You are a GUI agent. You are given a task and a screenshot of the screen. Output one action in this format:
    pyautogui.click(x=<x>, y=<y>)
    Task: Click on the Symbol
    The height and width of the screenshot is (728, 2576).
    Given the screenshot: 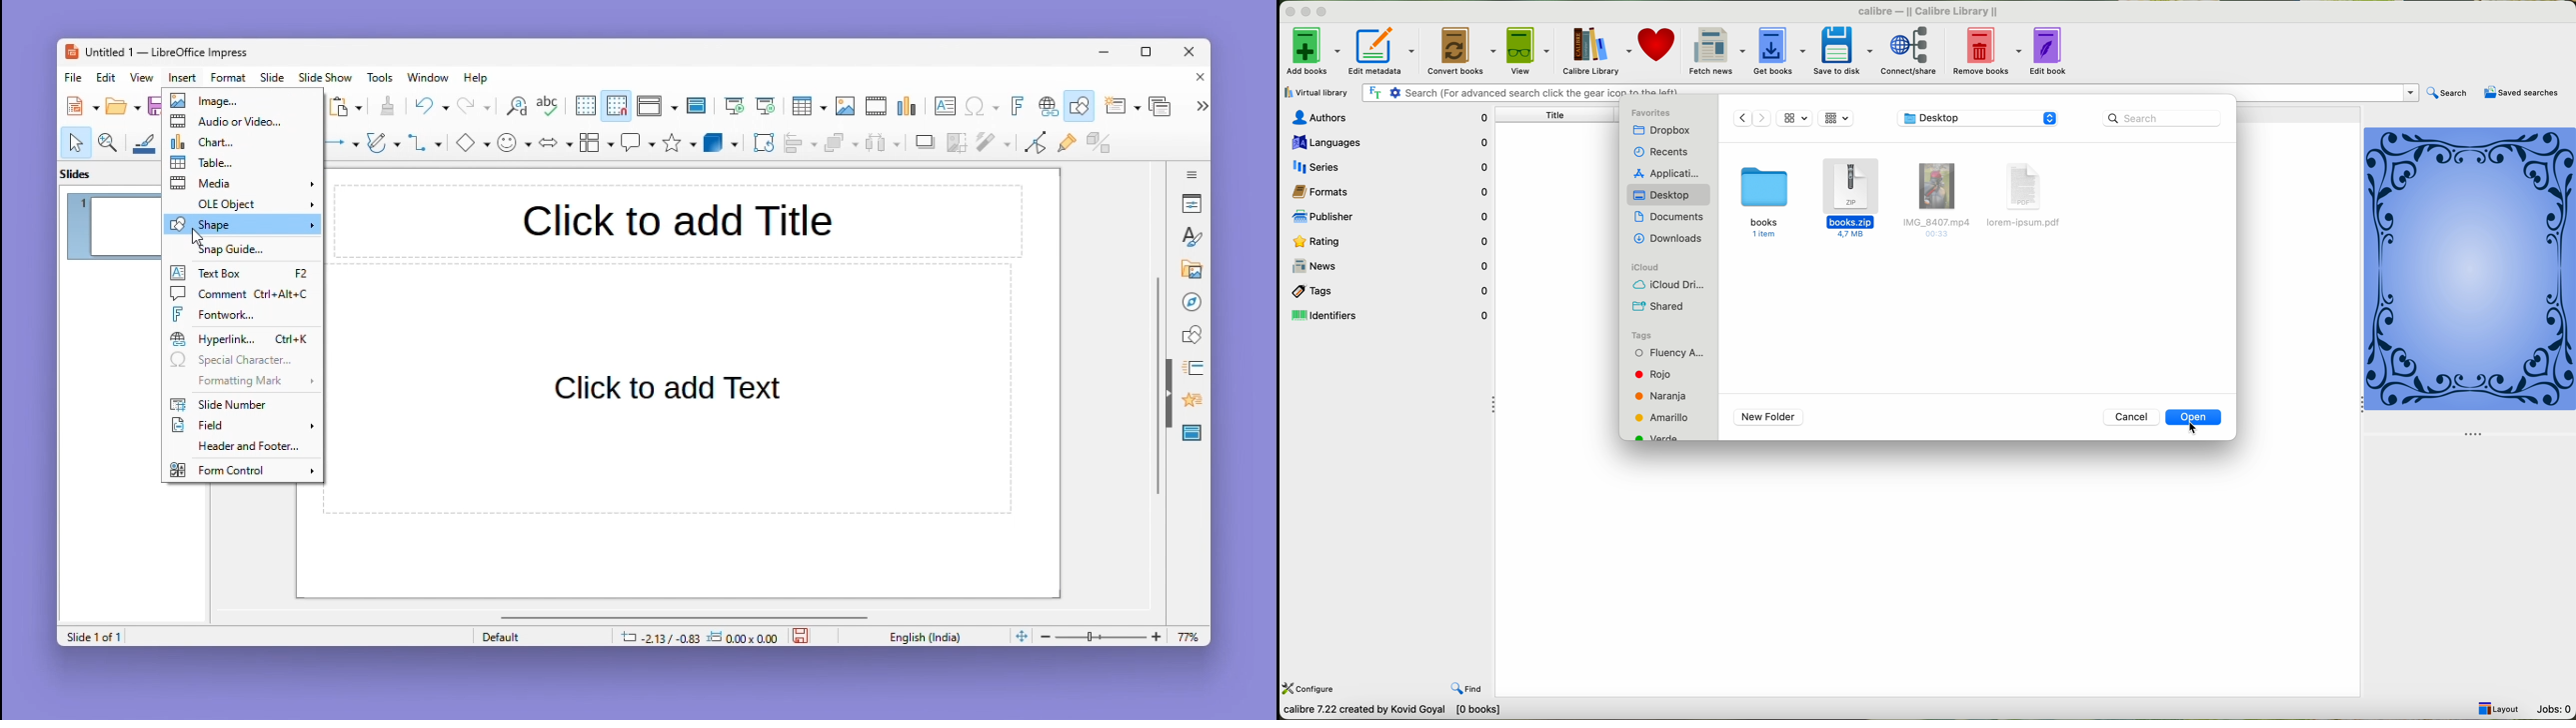 What is the action you would take?
    pyautogui.click(x=516, y=142)
    